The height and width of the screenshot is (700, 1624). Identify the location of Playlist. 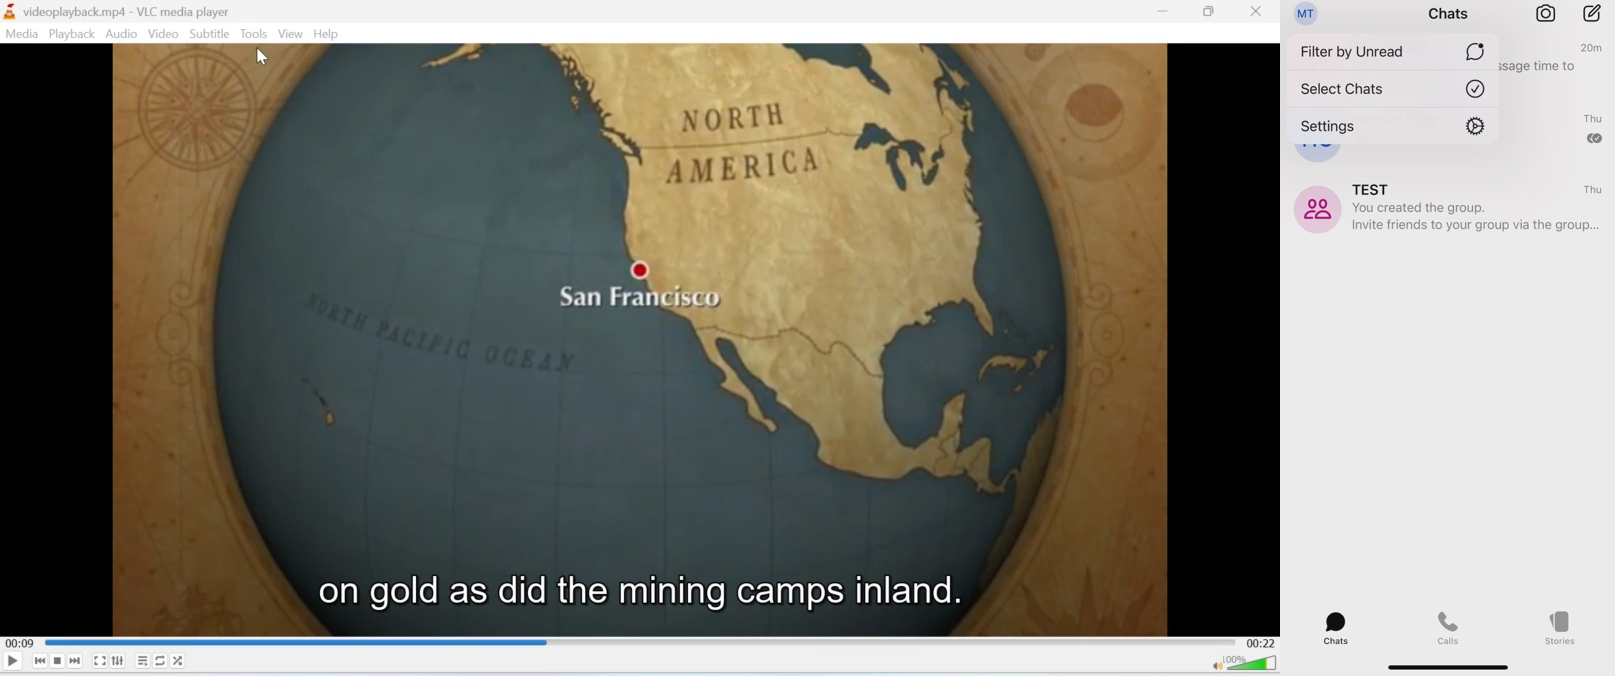
(142, 660).